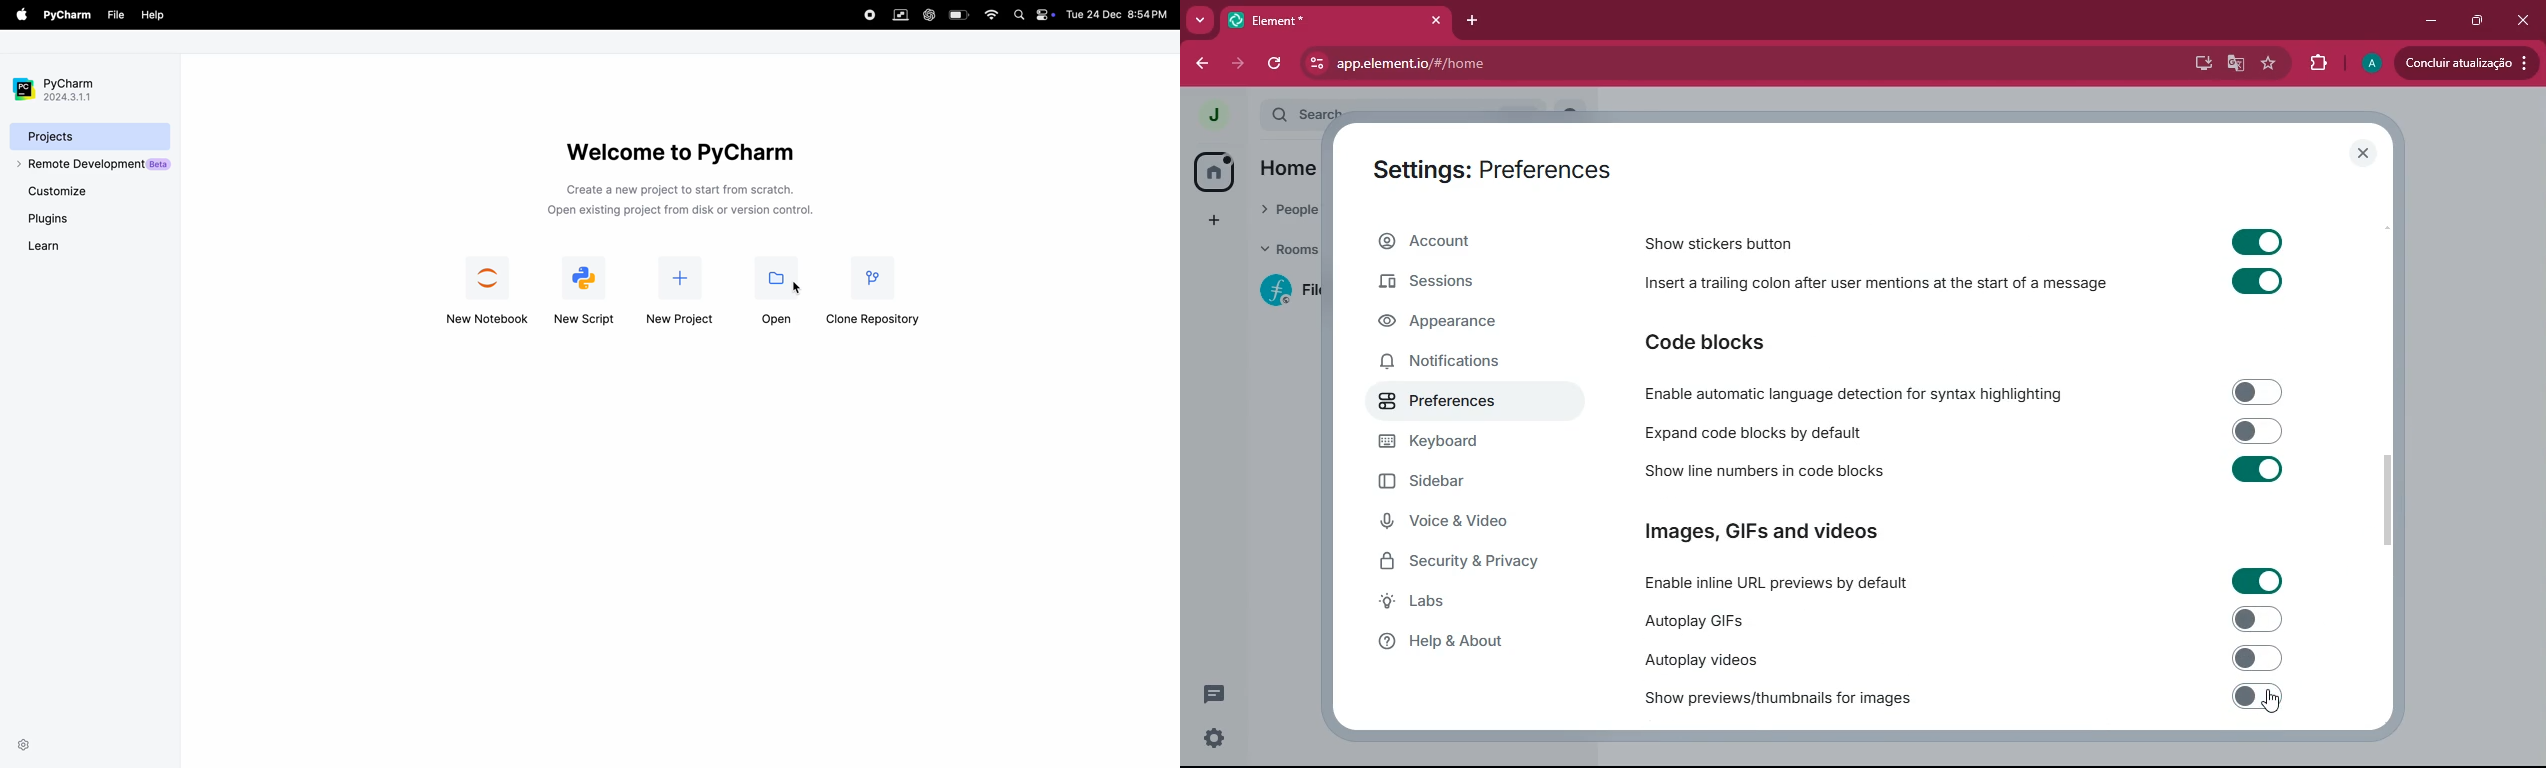 This screenshot has height=784, width=2548. Describe the element at coordinates (1698, 660) in the screenshot. I see `Autoplay videos` at that location.